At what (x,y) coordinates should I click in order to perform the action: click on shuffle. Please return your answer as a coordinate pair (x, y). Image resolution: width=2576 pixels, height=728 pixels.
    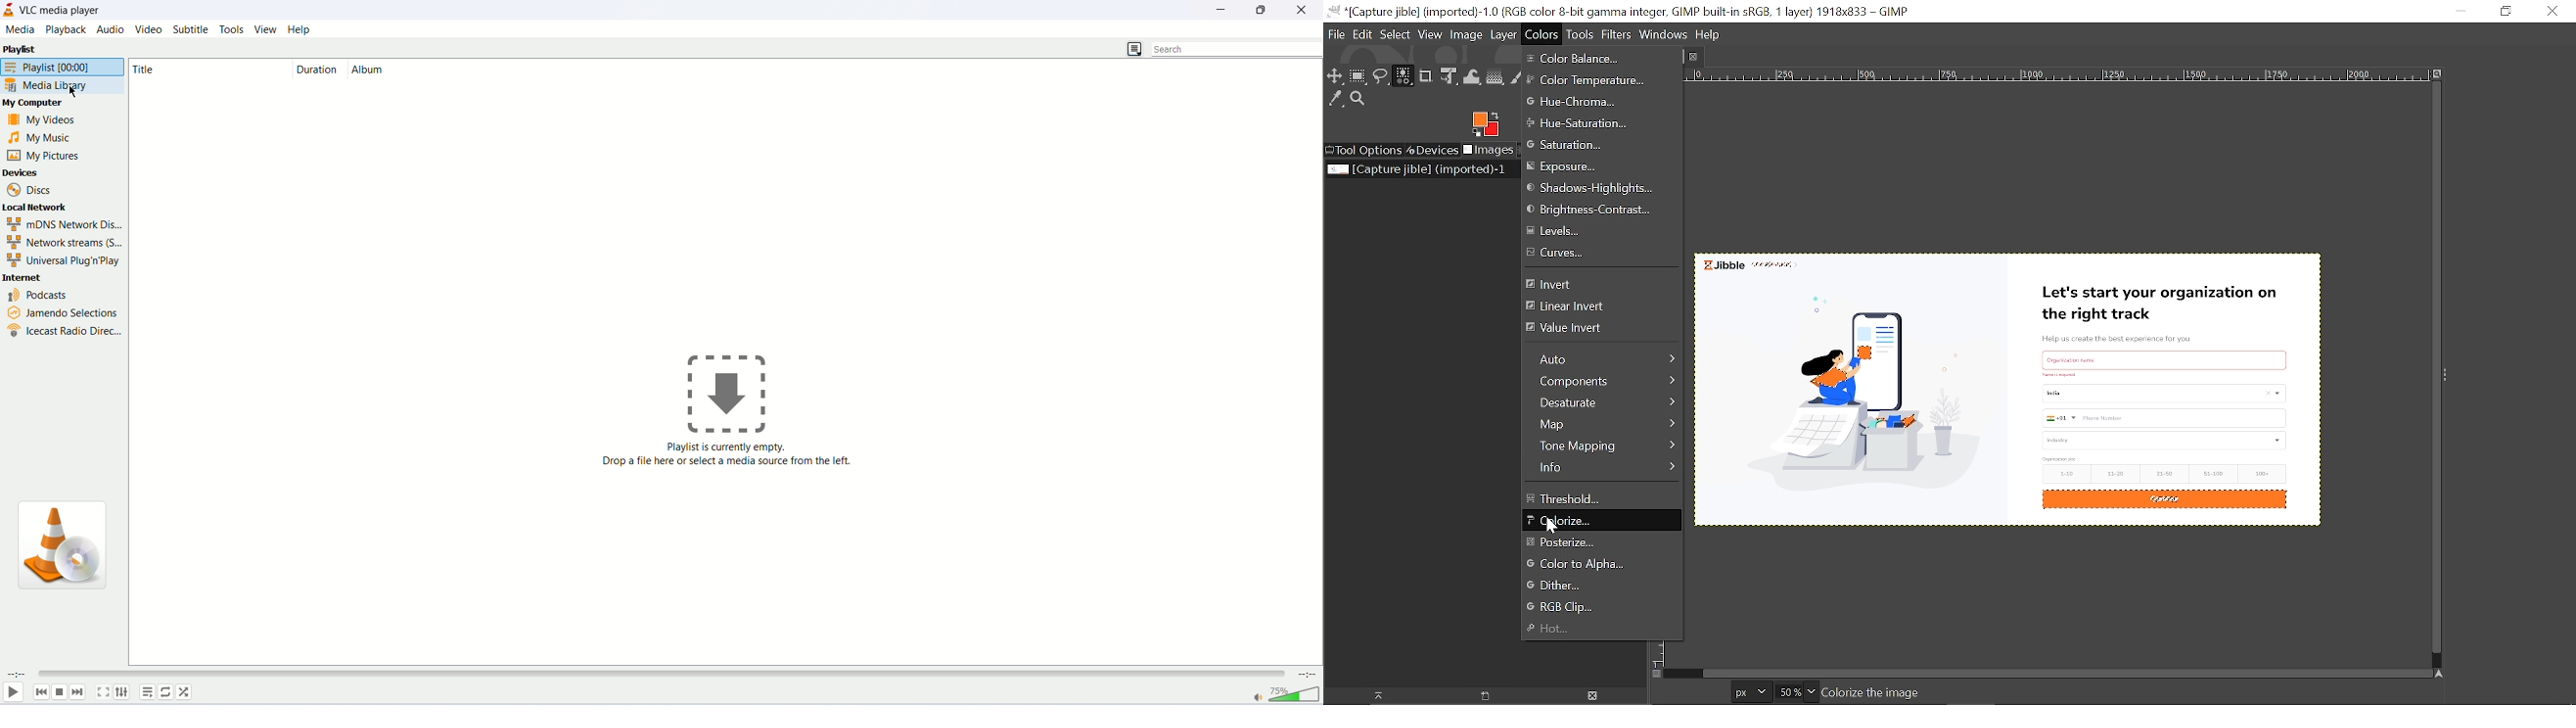
    Looking at the image, I should click on (185, 692).